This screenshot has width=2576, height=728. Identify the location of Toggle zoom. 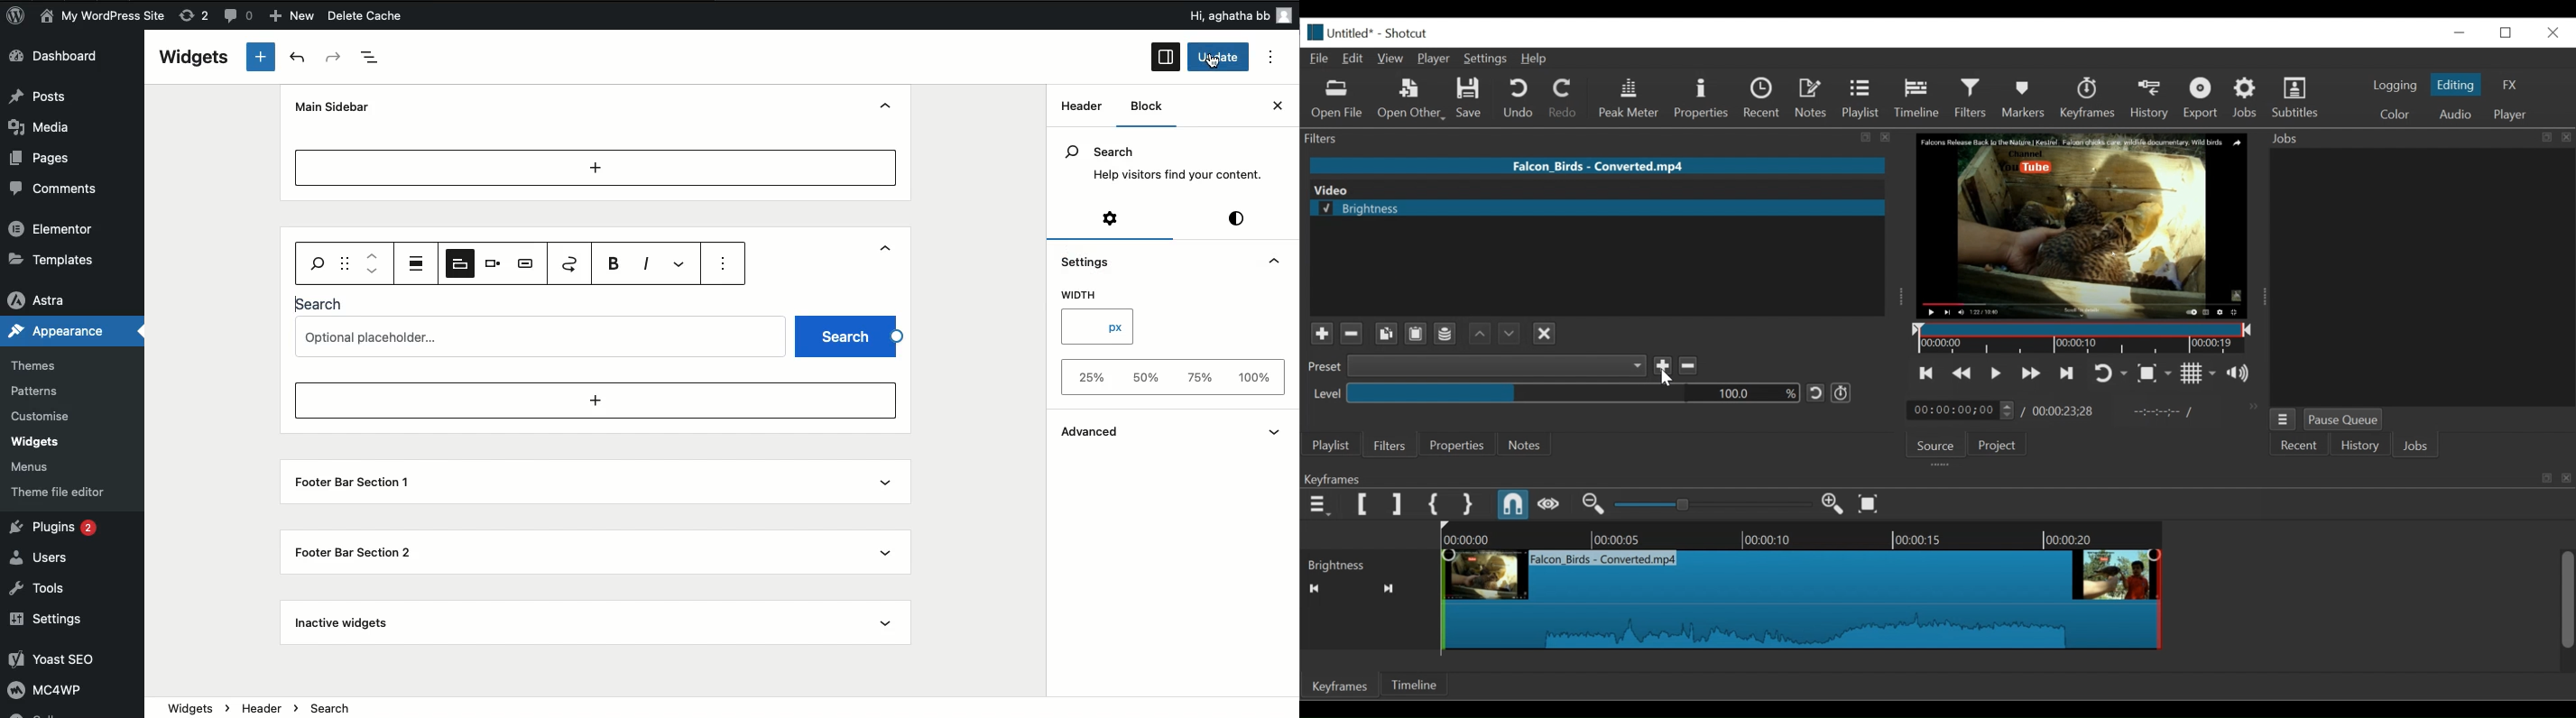
(2156, 374).